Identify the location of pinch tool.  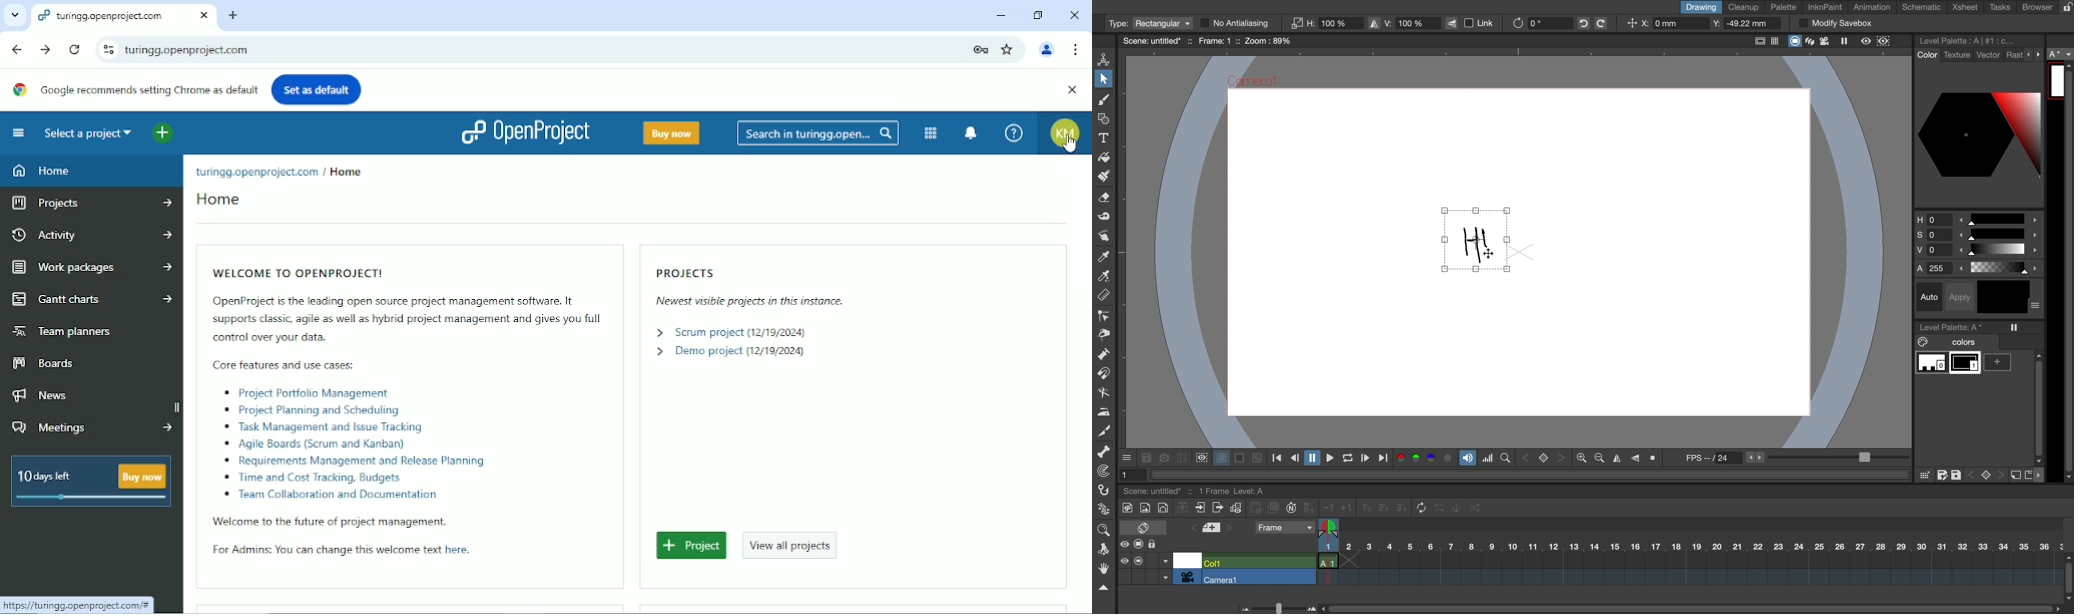
(1104, 334).